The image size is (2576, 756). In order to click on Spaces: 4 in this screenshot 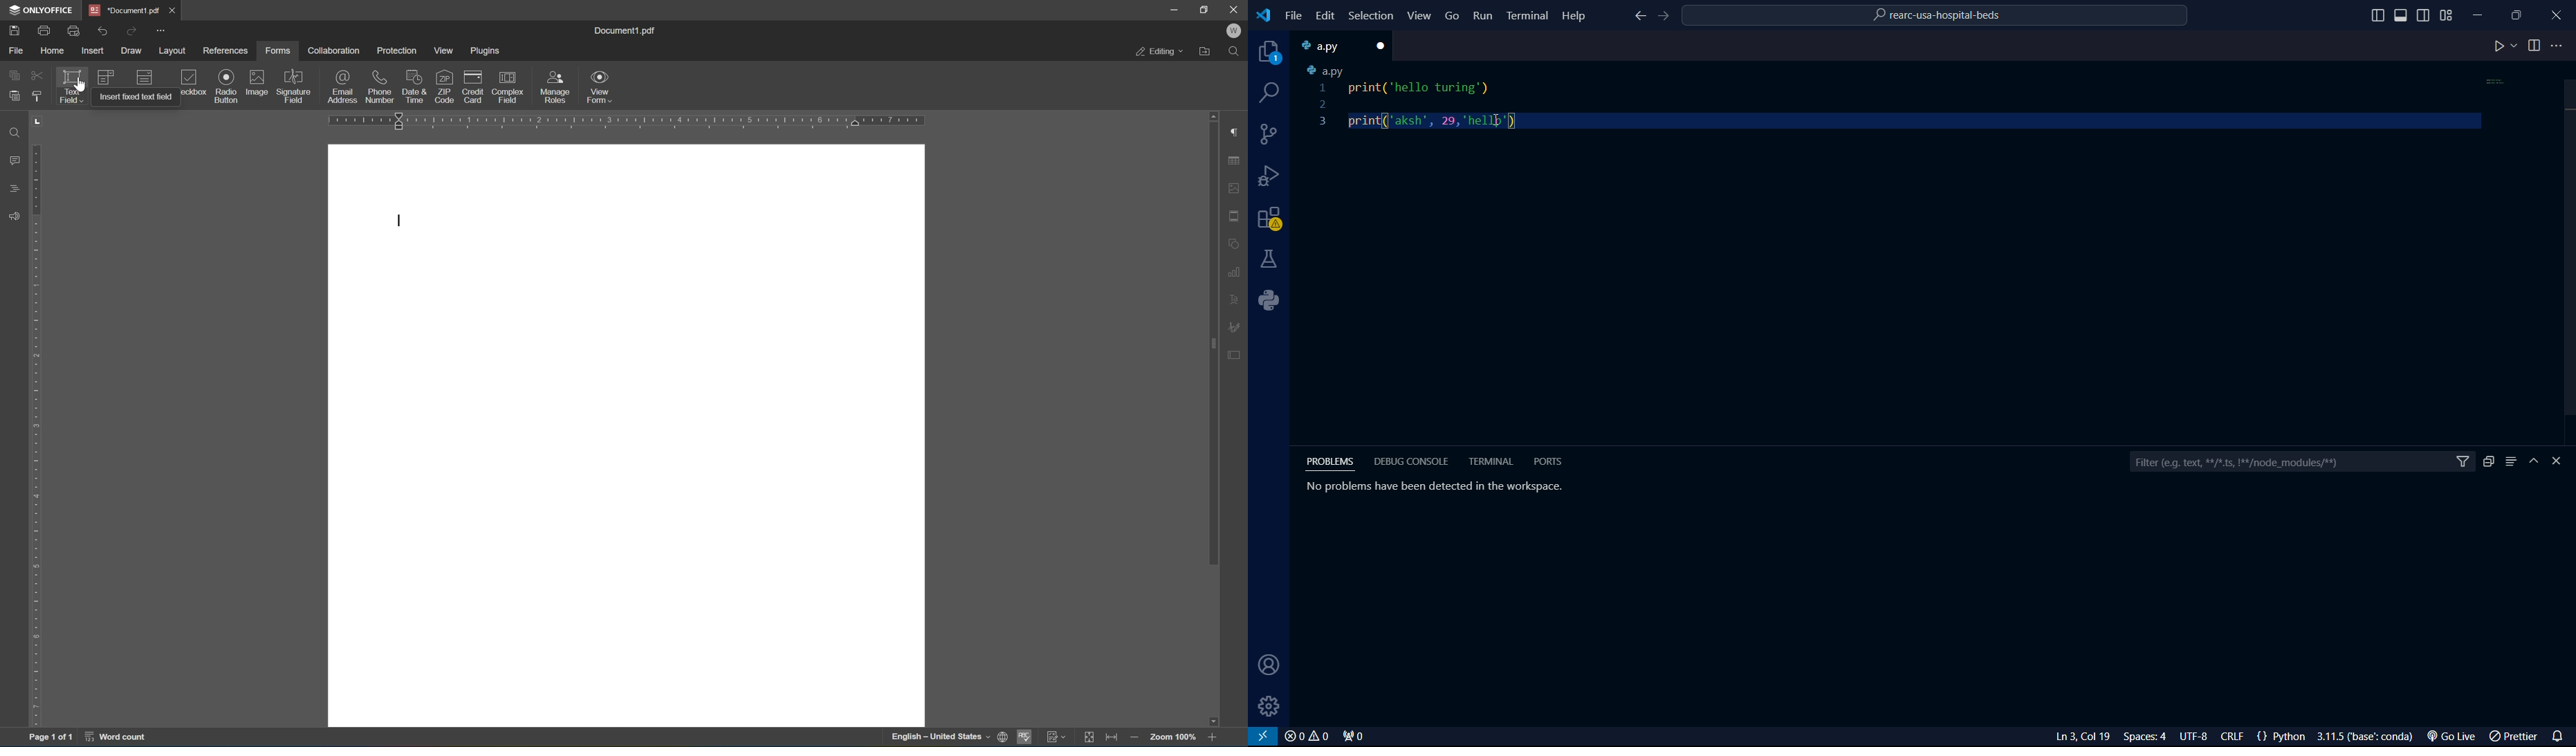, I will do `click(2148, 737)`.